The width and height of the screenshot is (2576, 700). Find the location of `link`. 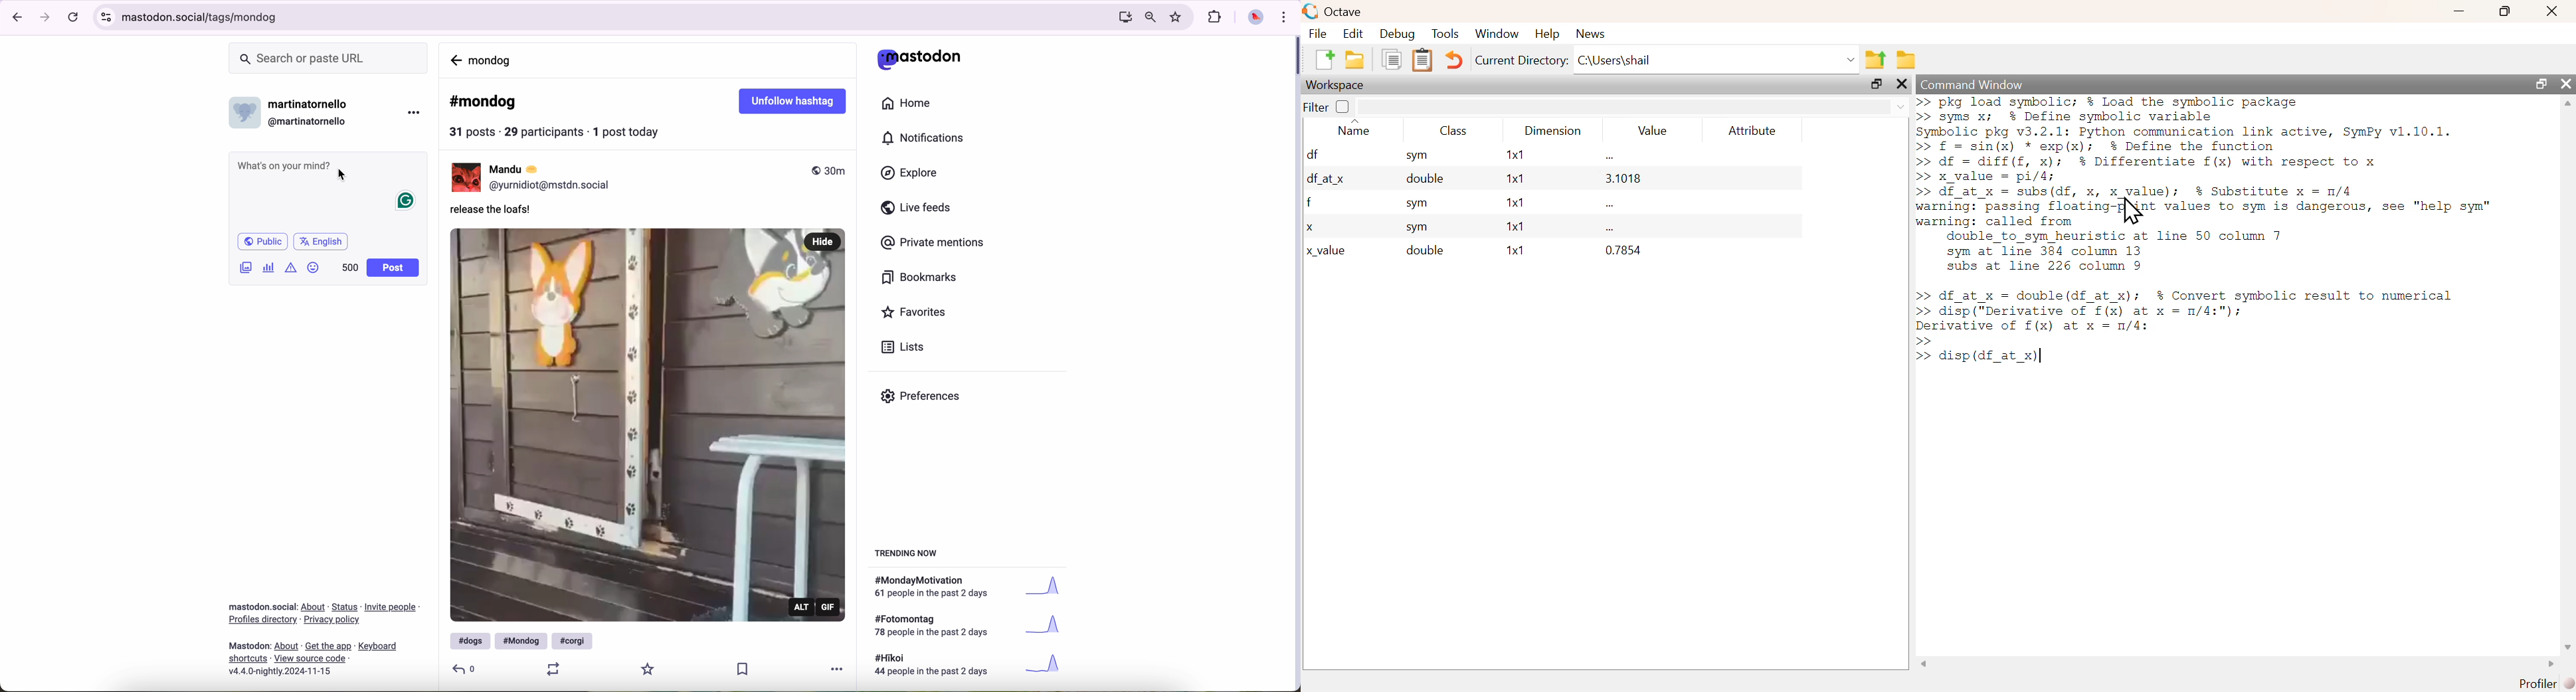

link is located at coordinates (309, 658).